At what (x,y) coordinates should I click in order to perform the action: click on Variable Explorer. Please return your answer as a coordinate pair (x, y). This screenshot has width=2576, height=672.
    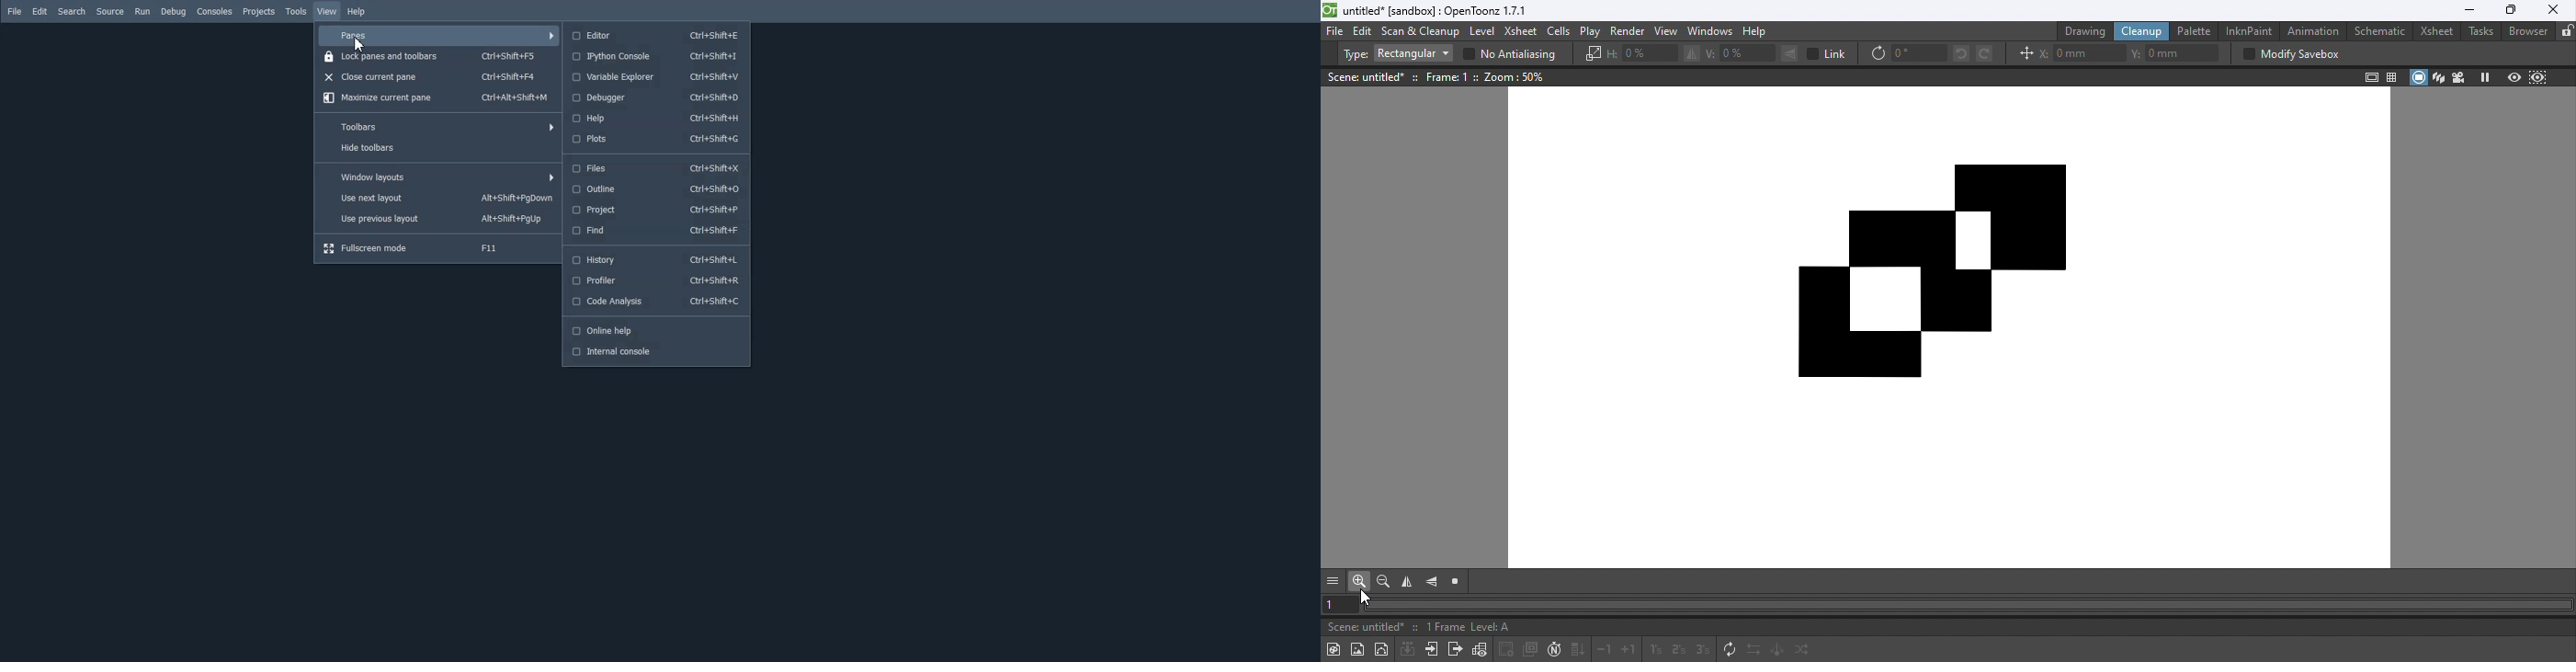
    Looking at the image, I should click on (655, 77).